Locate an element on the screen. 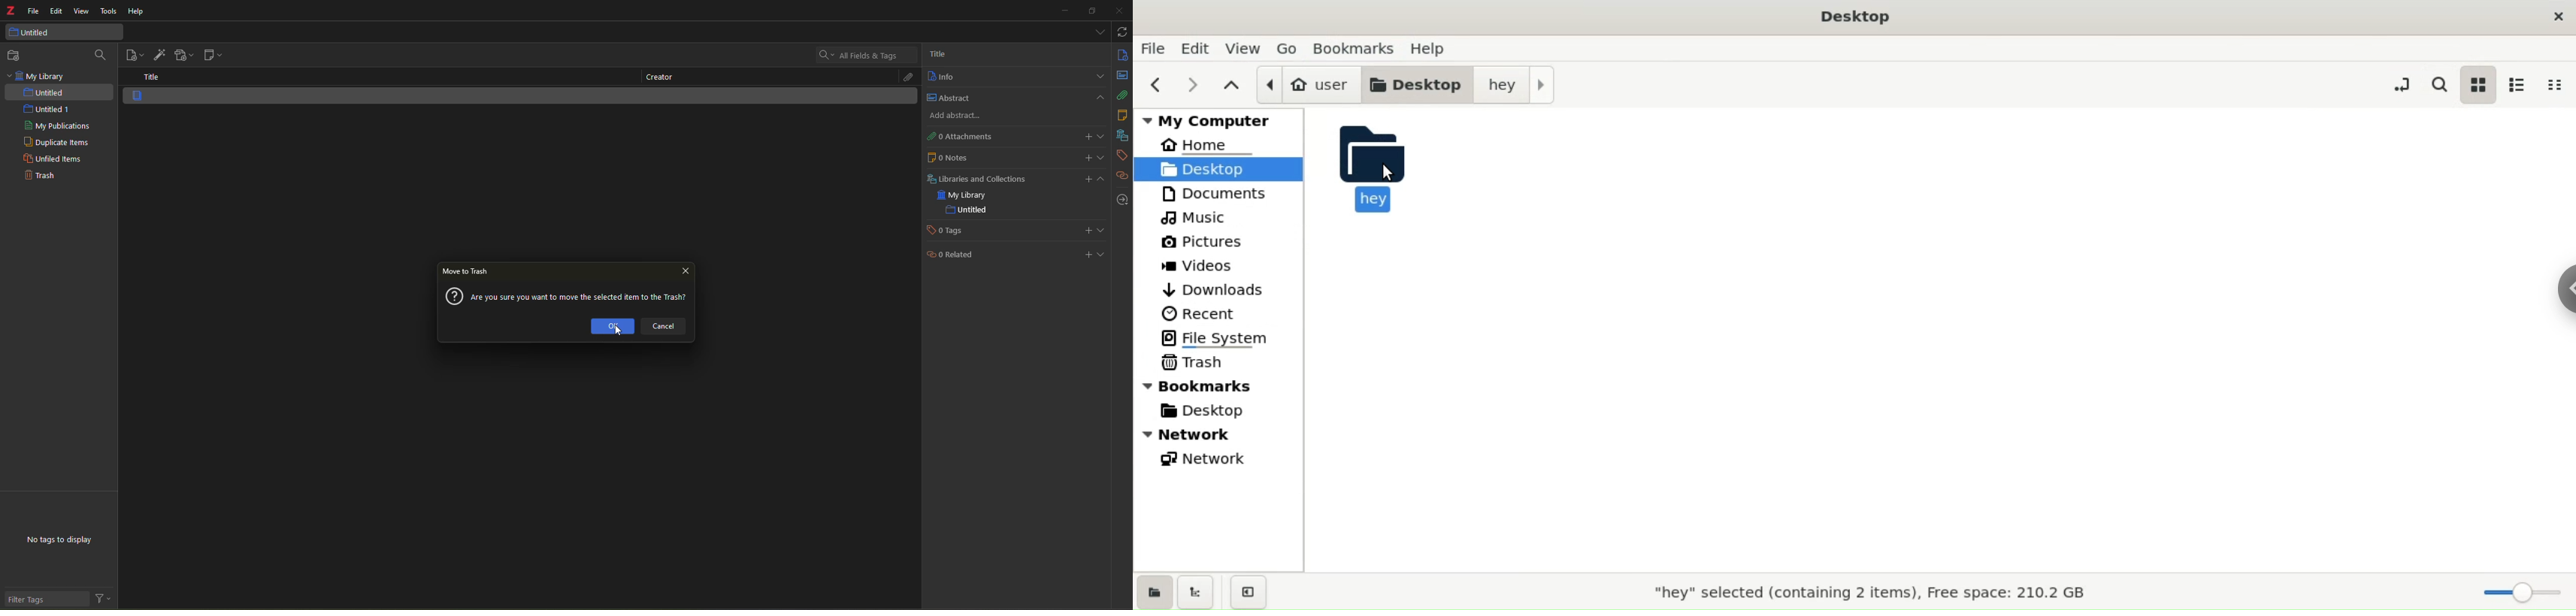  notes is located at coordinates (1122, 115).